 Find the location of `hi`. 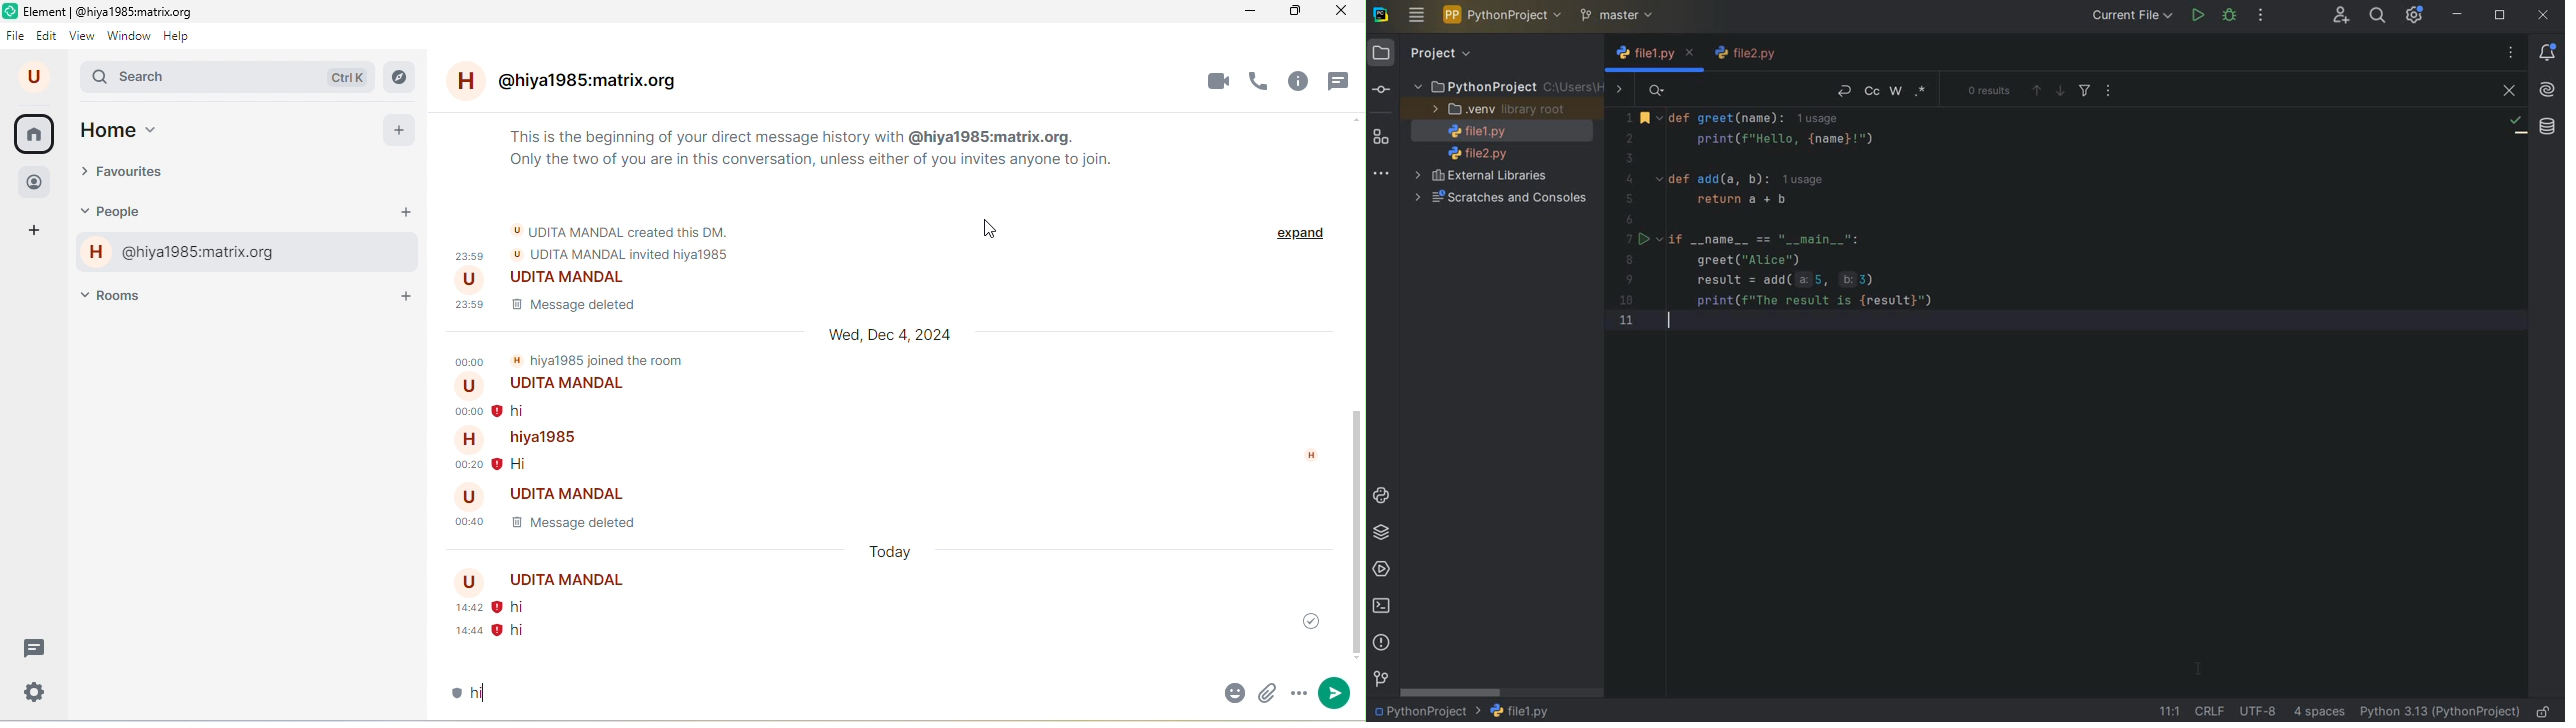

hi is located at coordinates (523, 607).